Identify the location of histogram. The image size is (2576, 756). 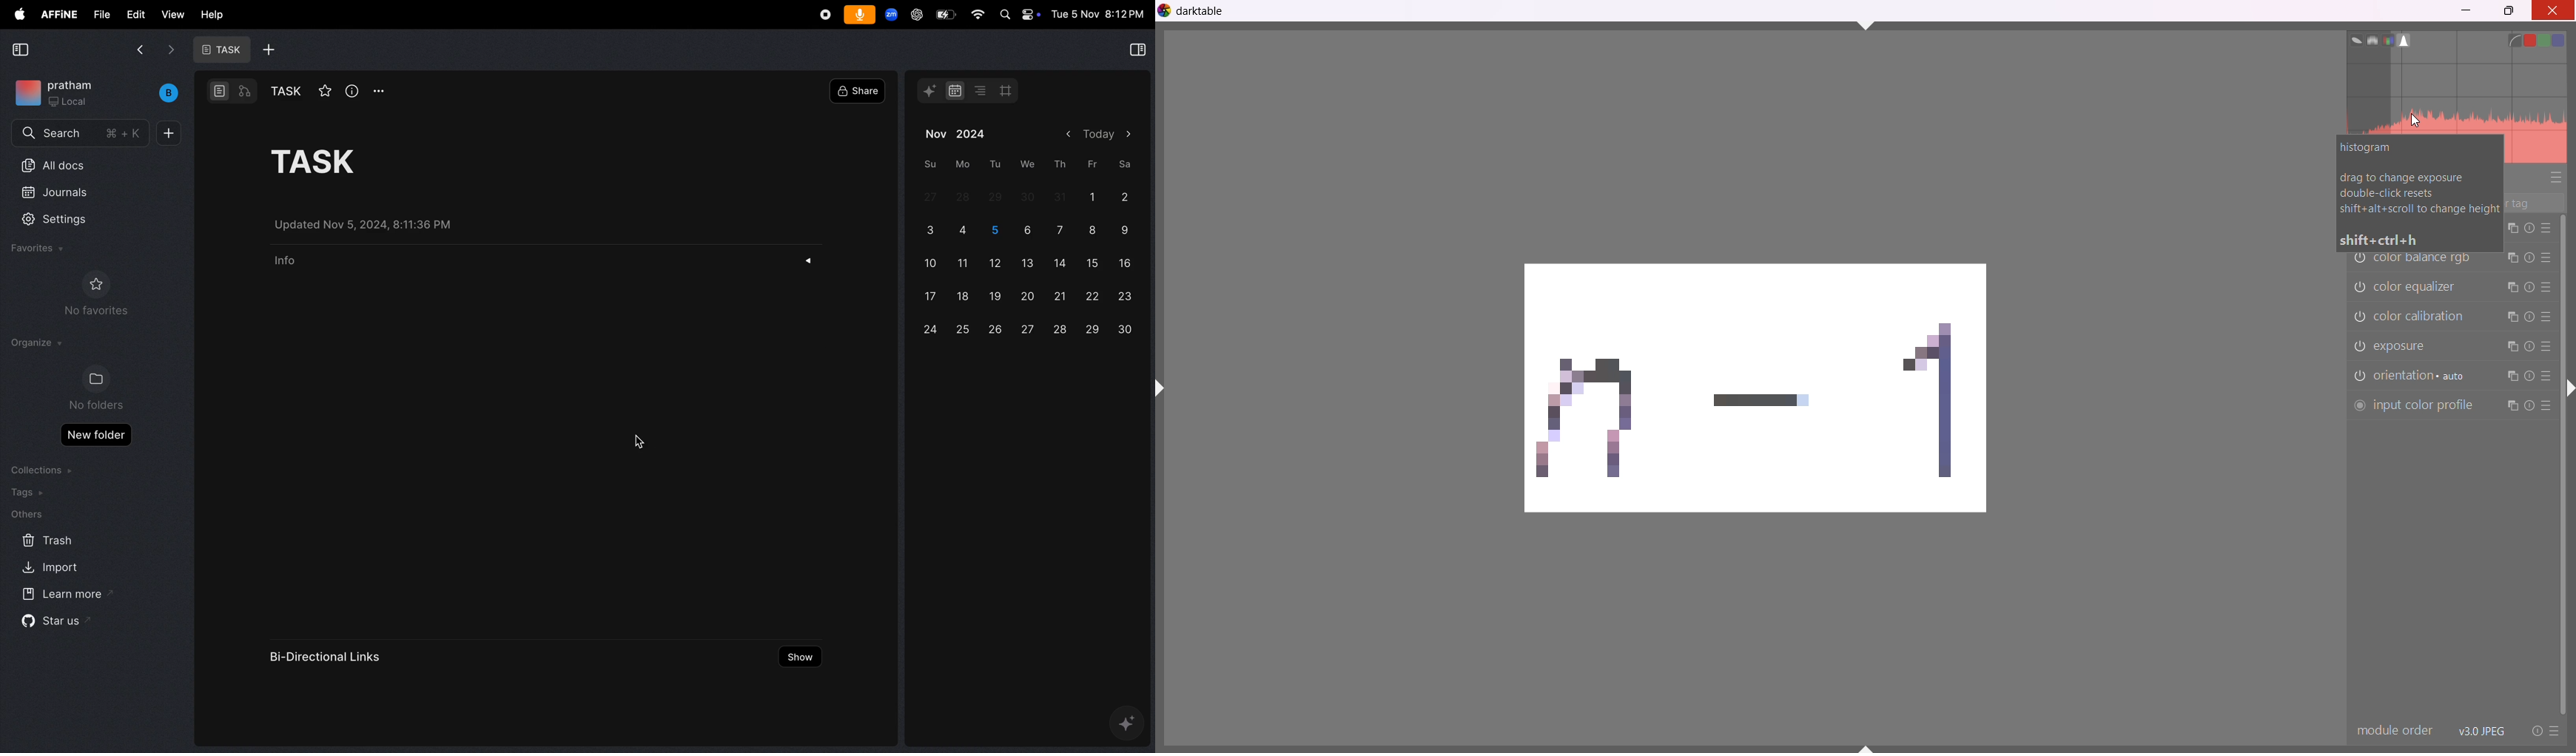
(2408, 40).